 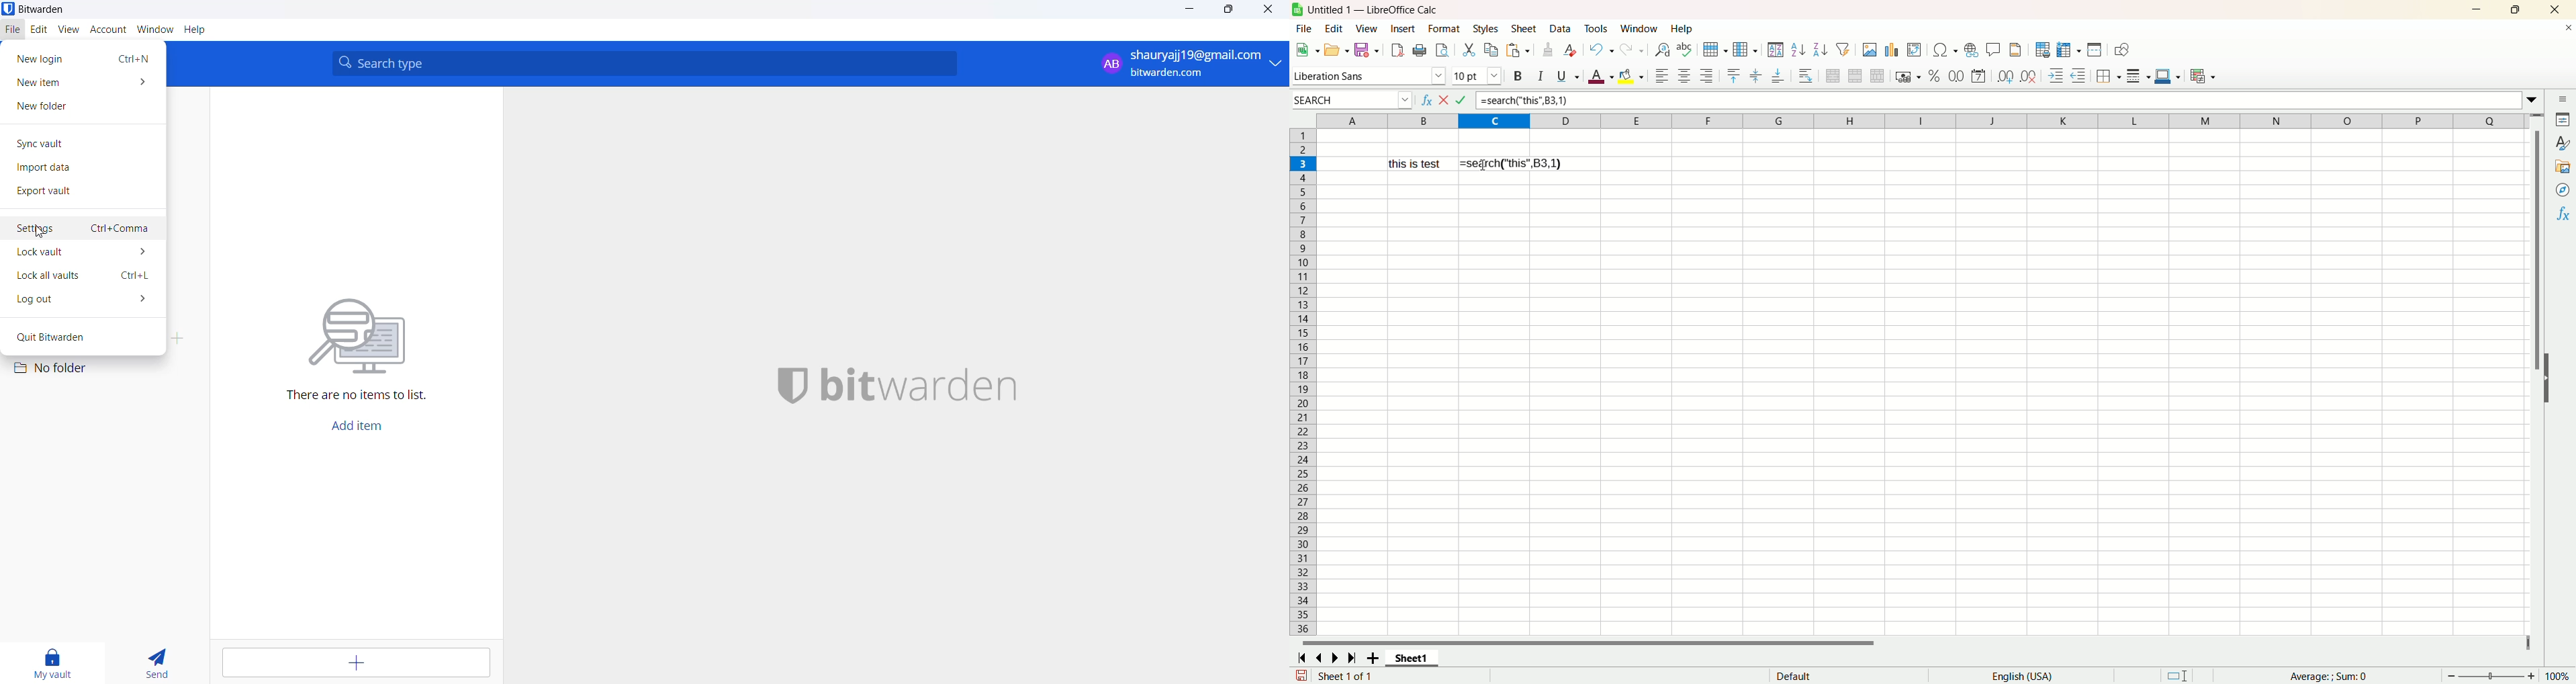 I want to click on bitwarden logo, so click(x=910, y=386).